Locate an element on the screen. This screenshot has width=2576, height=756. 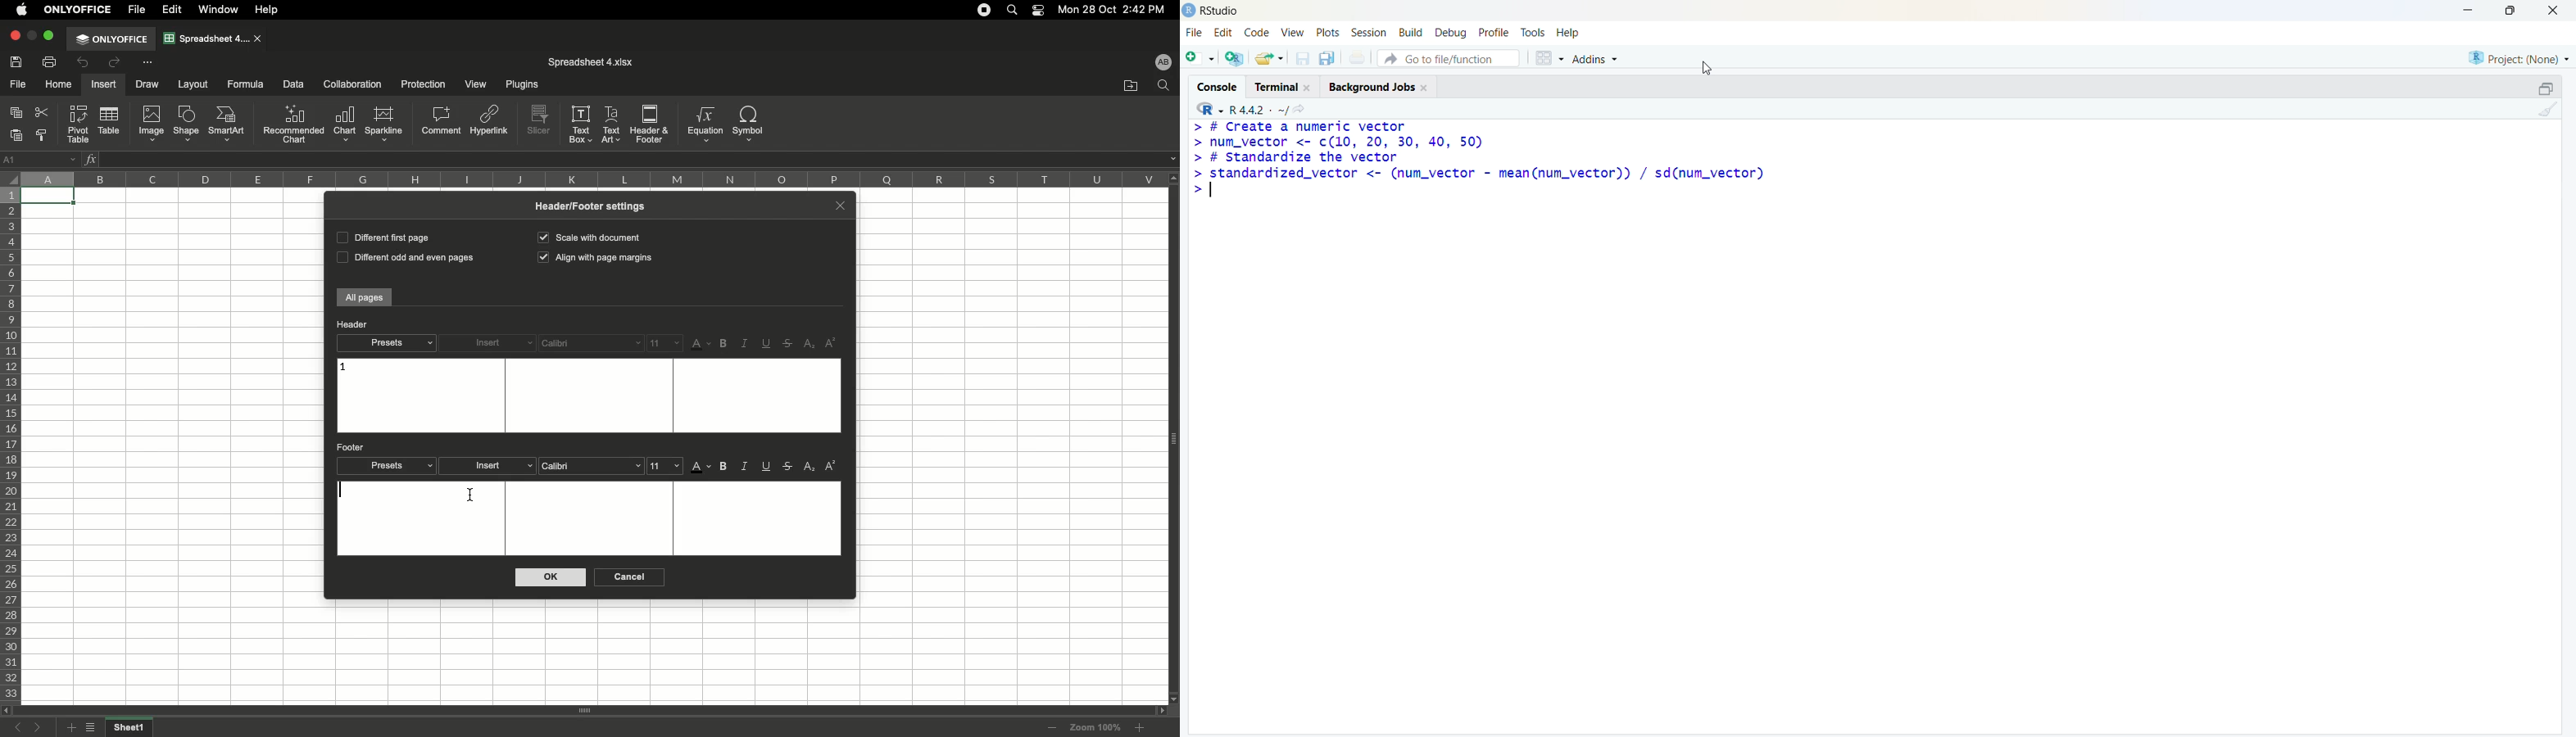
print is located at coordinates (1357, 57).